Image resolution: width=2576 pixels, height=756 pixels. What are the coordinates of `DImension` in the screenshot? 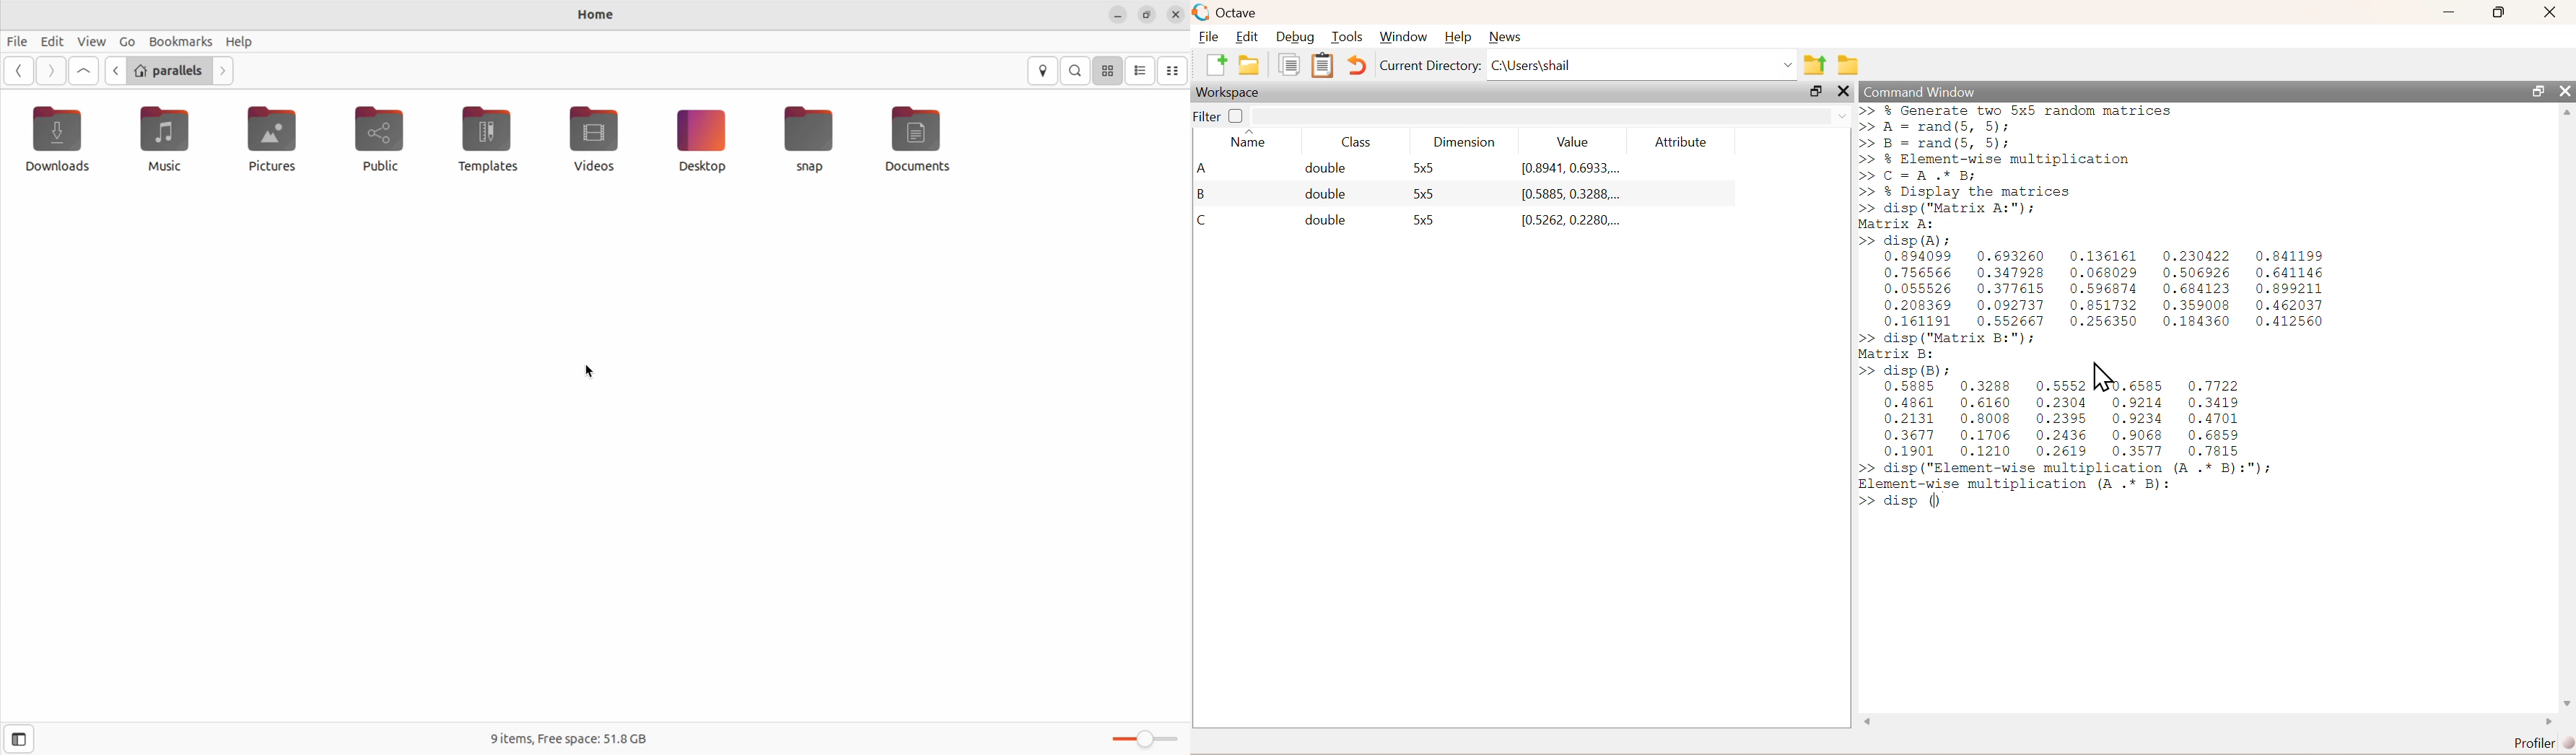 It's located at (1464, 139).